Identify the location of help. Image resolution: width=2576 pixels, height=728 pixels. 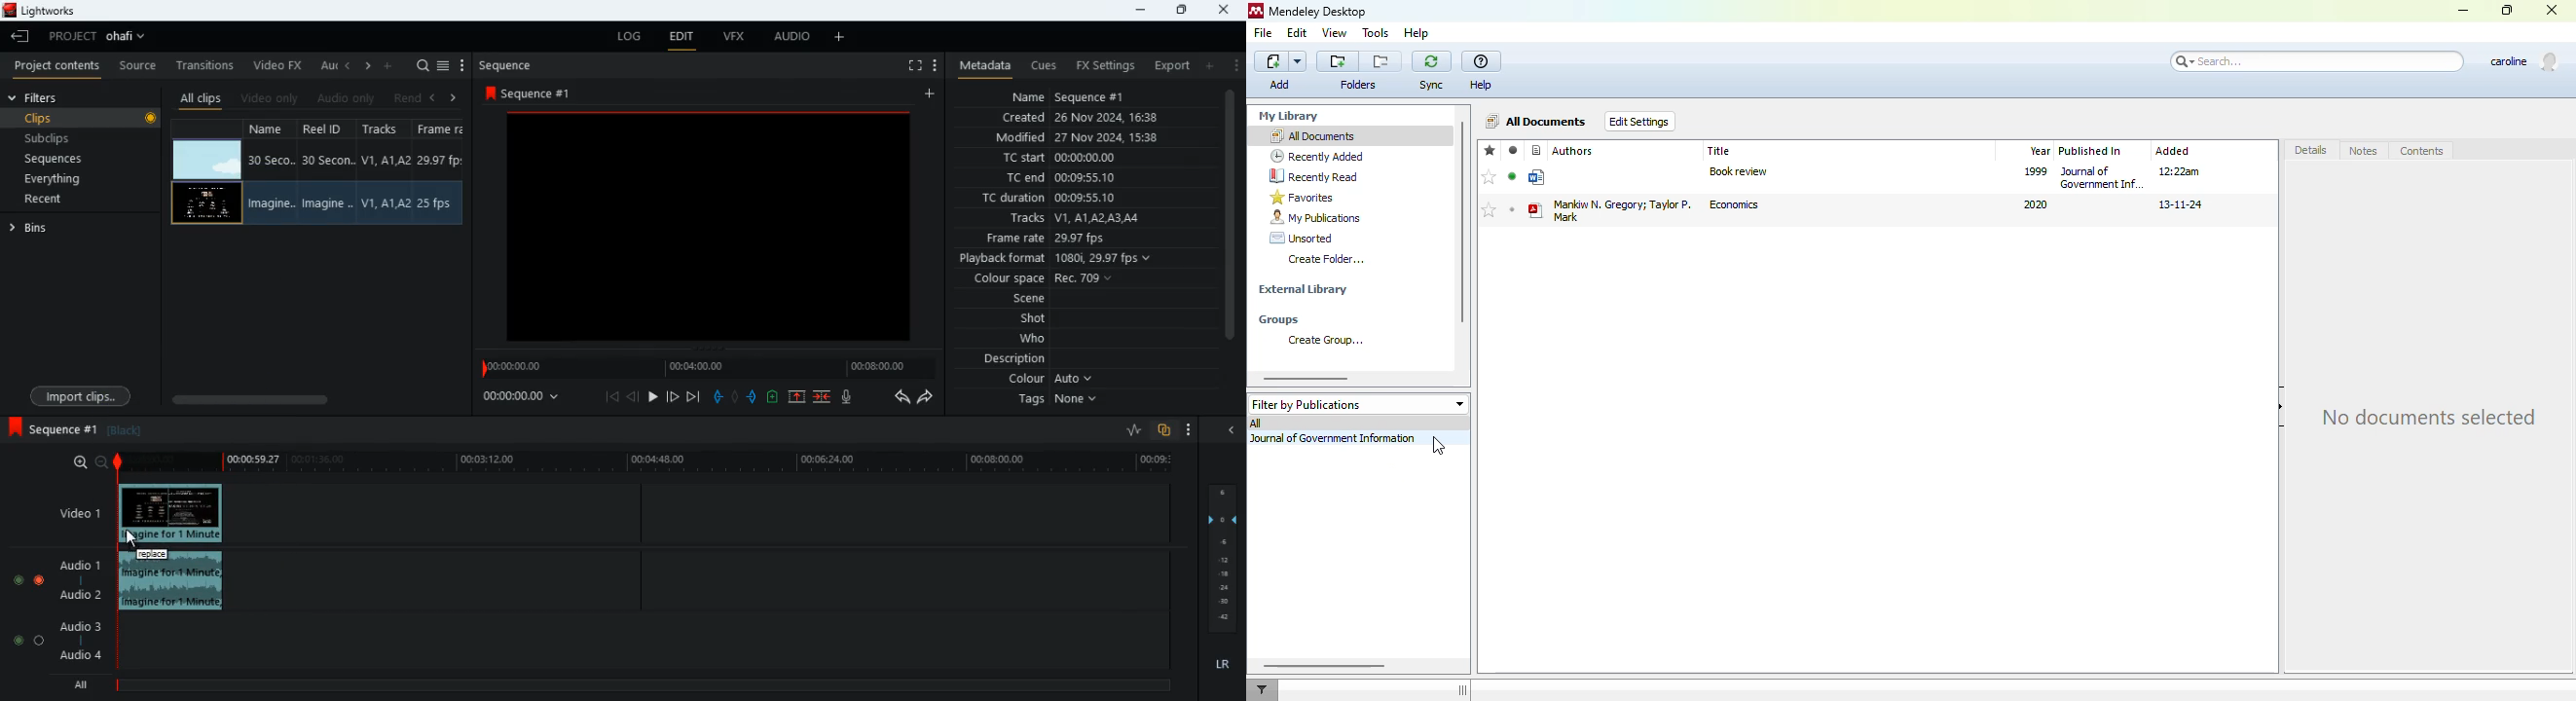
(1481, 72).